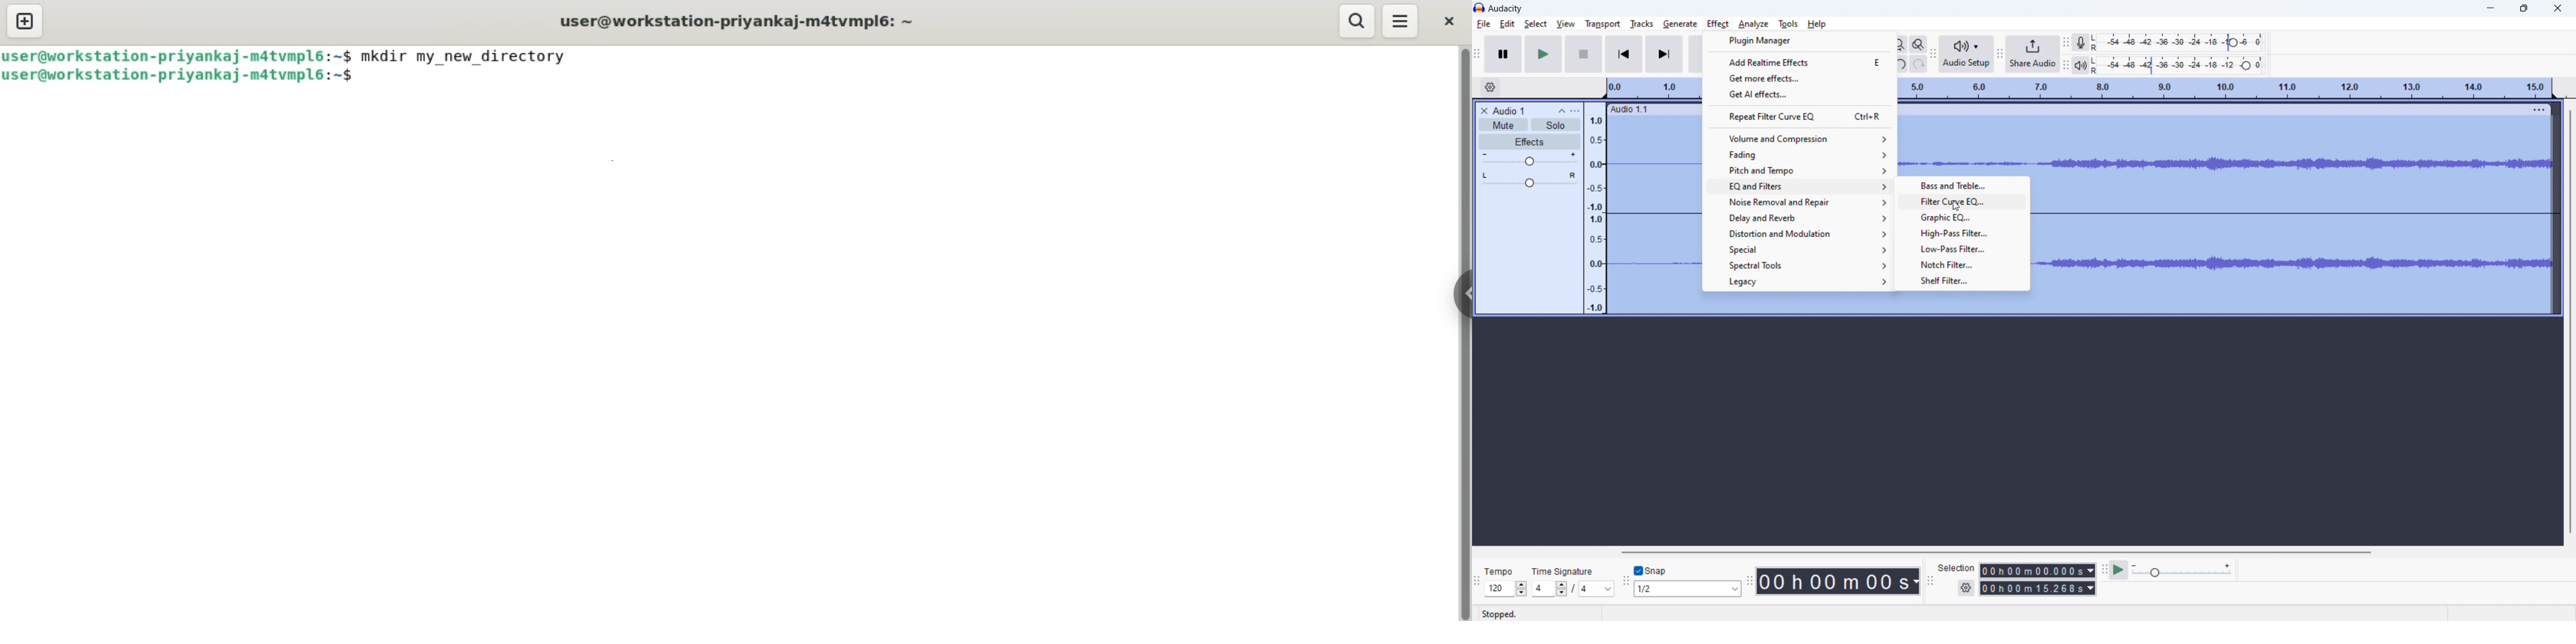  Describe the element at coordinates (1840, 581) in the screenshot. I see `00h 00 m 00 s 9timestamp)` at that location.